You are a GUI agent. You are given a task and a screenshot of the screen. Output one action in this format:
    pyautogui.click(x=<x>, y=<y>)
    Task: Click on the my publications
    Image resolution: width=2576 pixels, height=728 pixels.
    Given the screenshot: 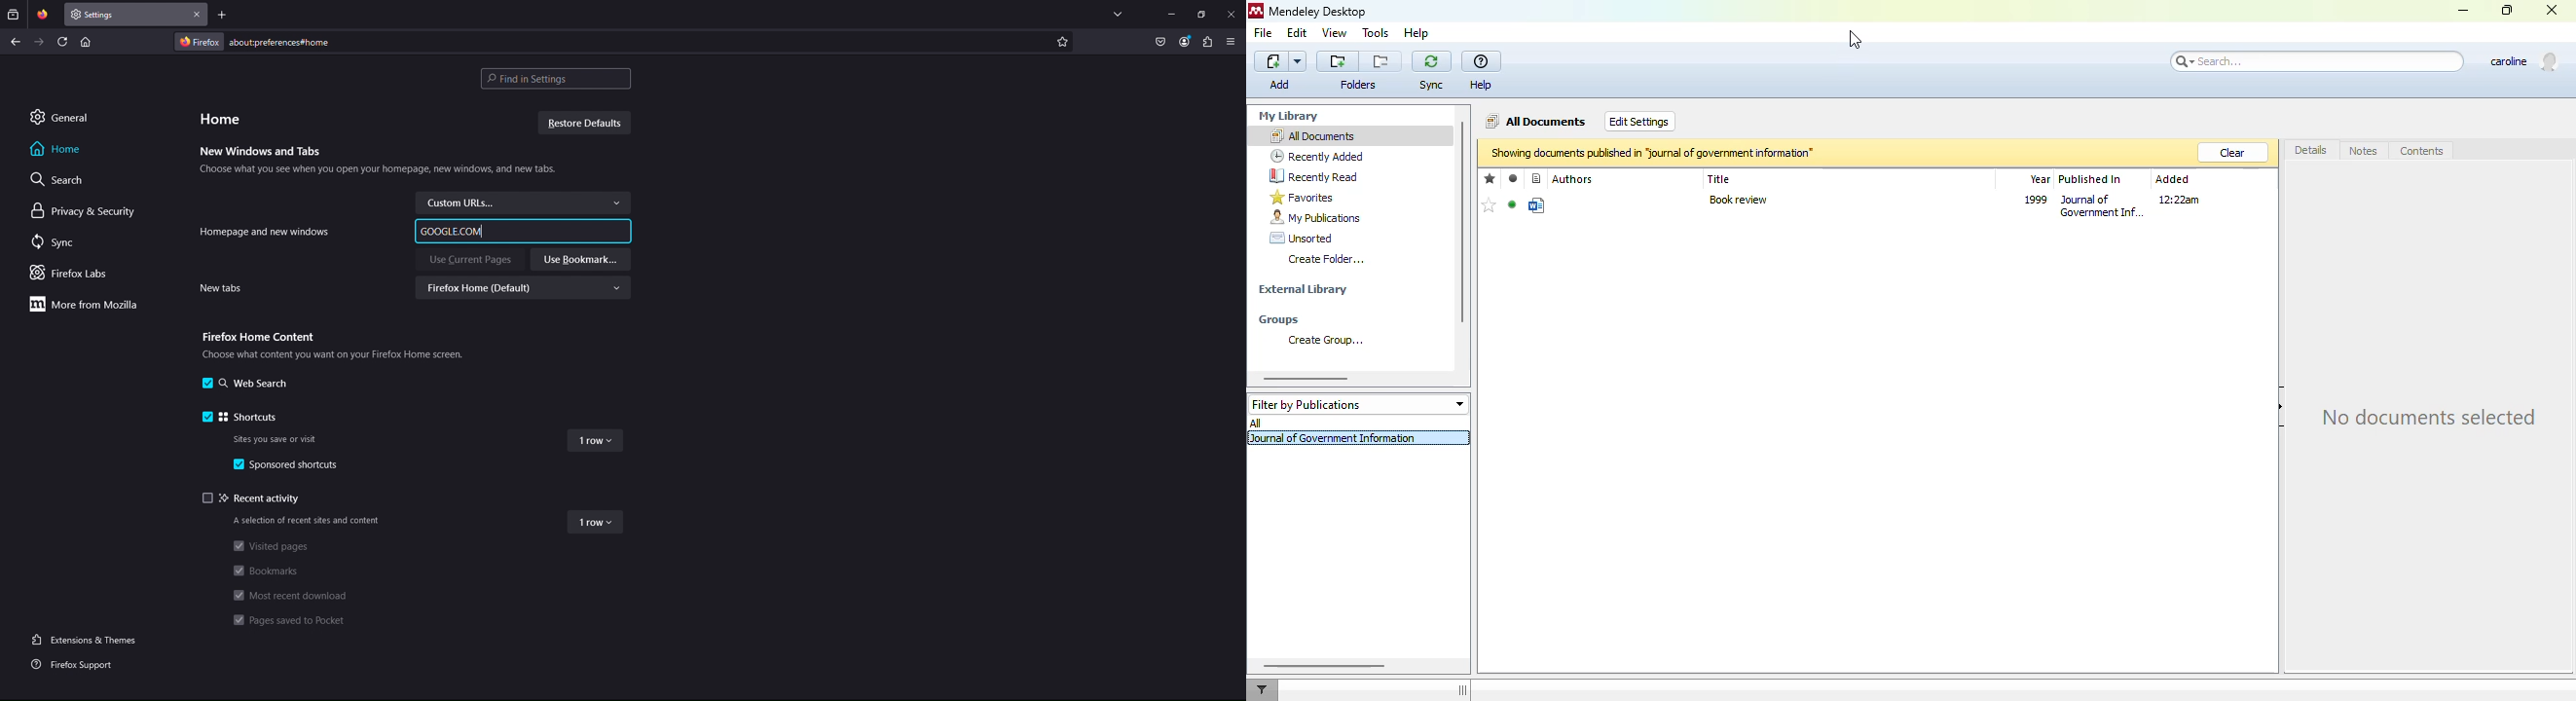 What is the action you would take?
    pyautogui.click(x=1315, y=217)
    